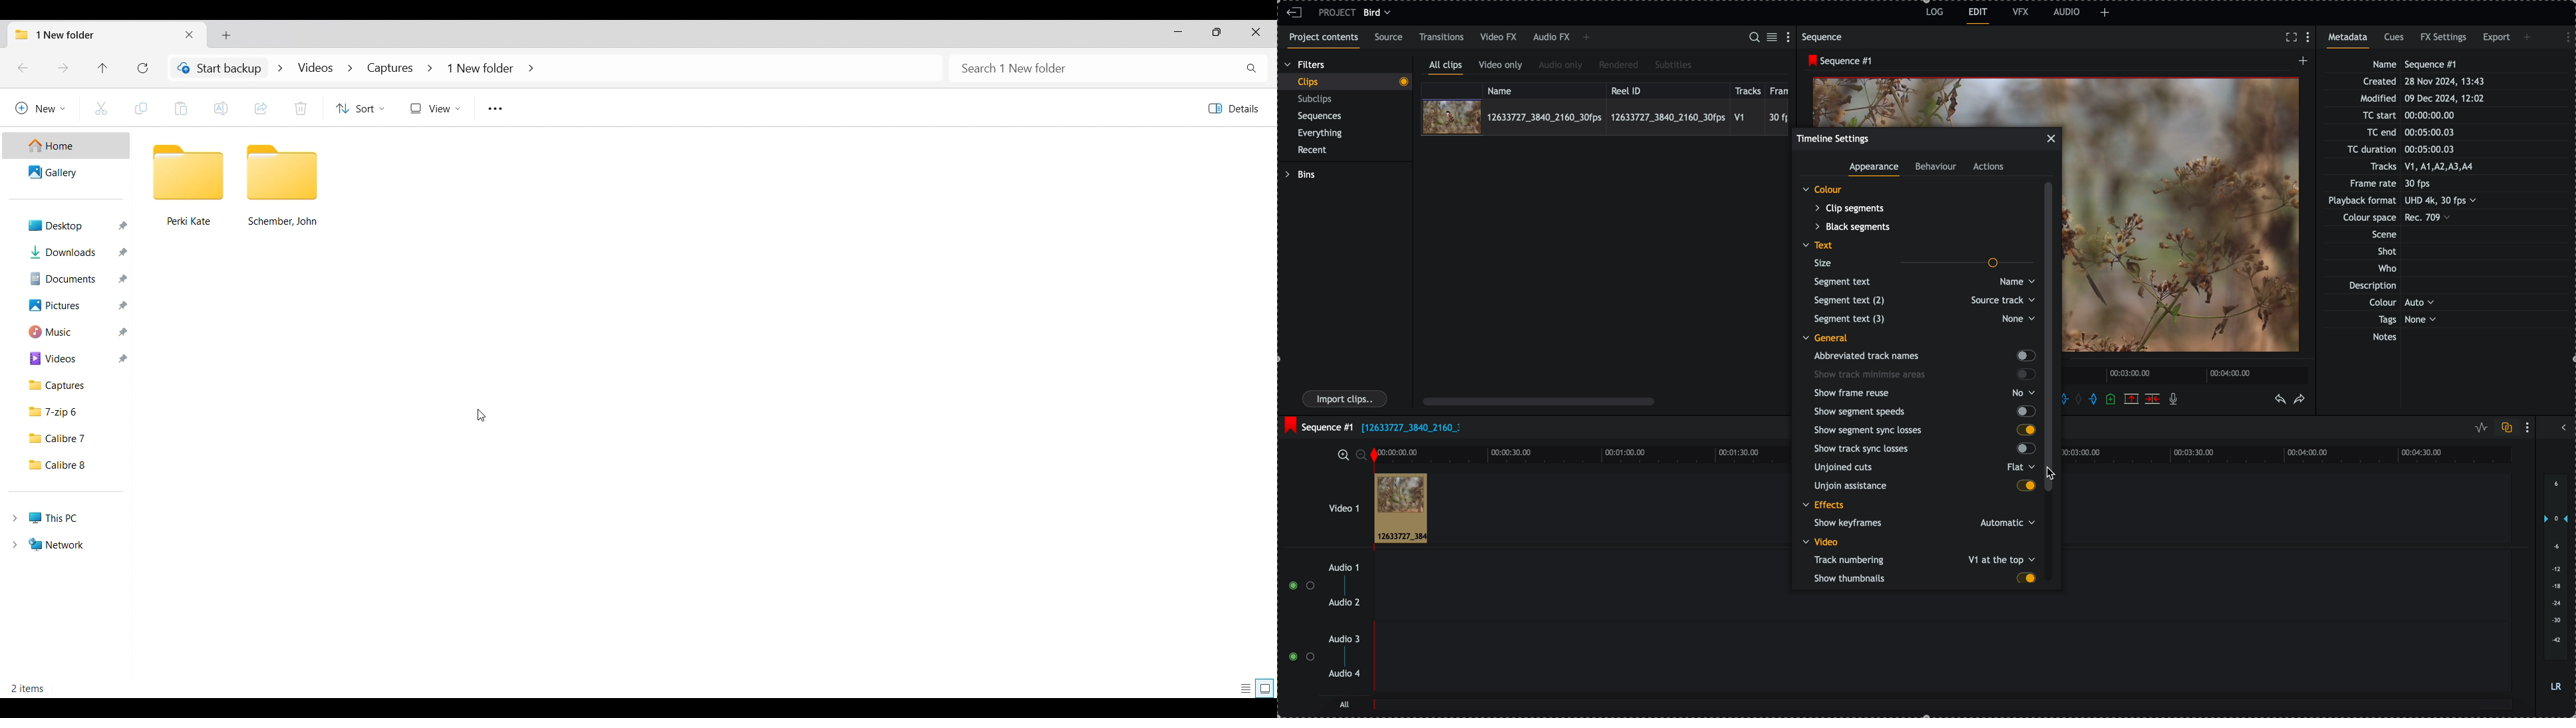 This screenshot has width=2576, height=728. I want to click on zoom ouy, so click(1362, 455).